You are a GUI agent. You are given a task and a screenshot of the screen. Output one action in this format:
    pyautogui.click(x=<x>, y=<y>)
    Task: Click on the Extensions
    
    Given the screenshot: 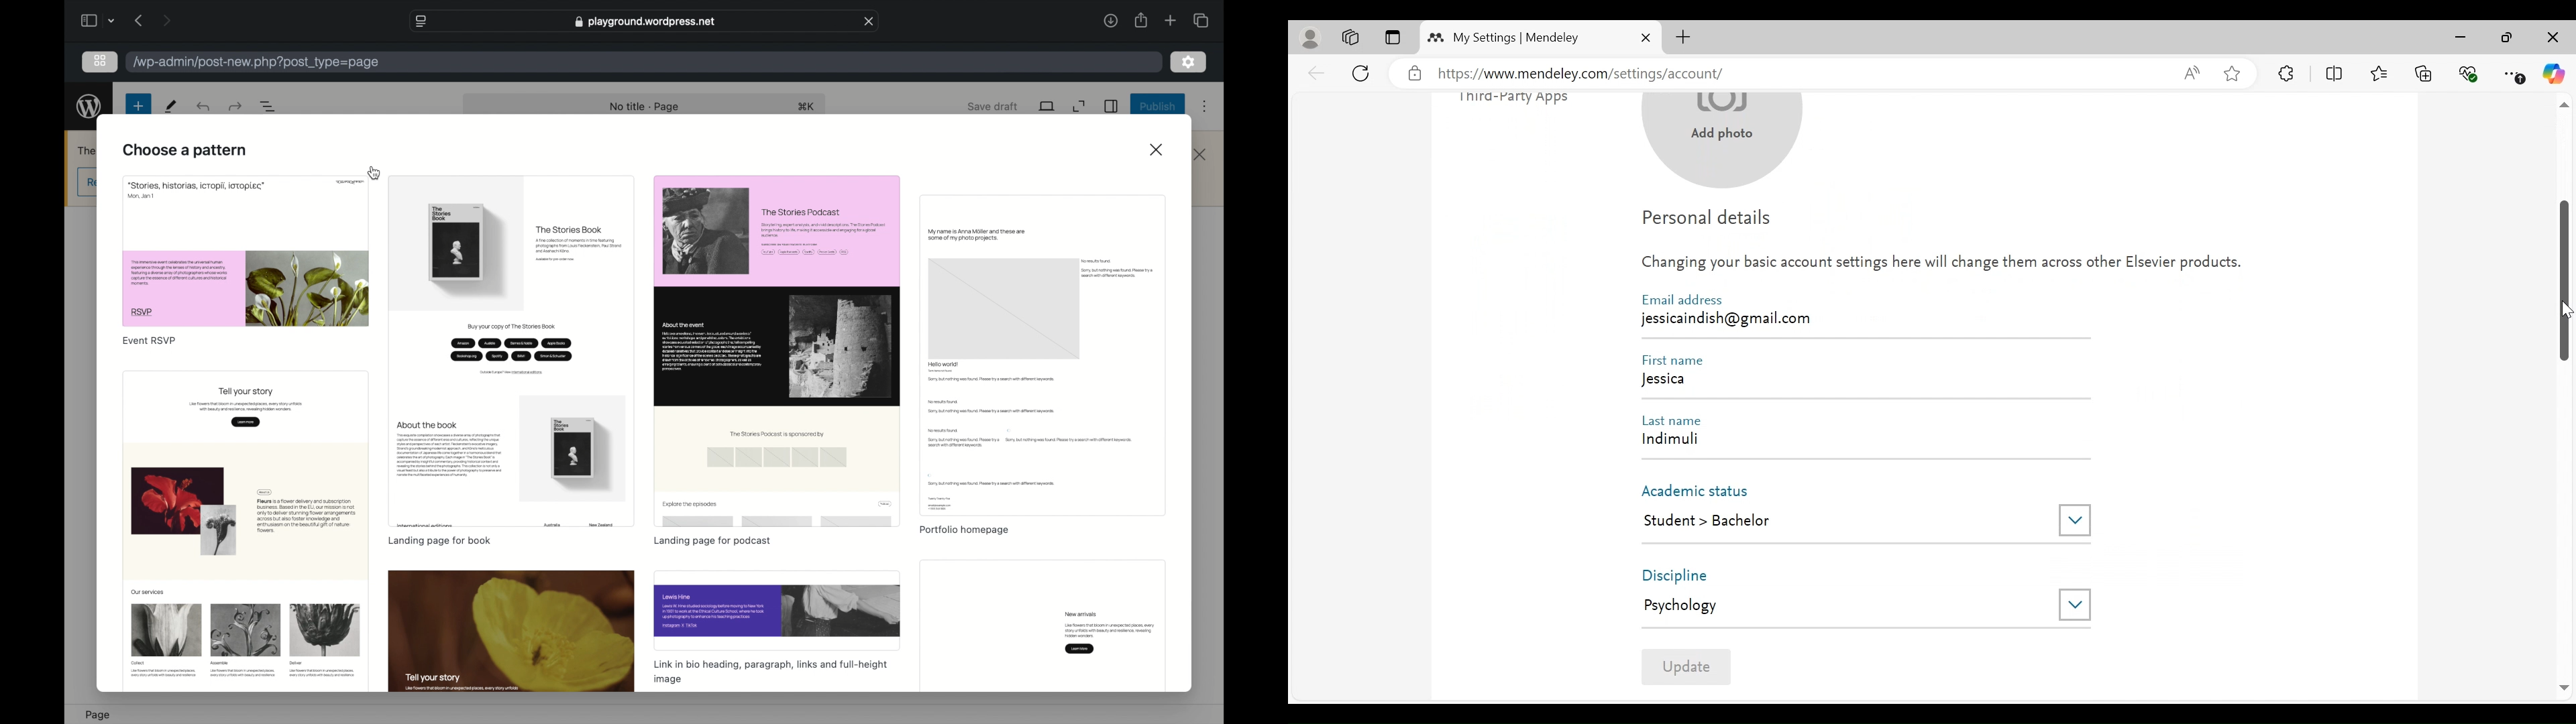 What is the action you would take?
    pyautogui.click(x=2287, y=73)
    